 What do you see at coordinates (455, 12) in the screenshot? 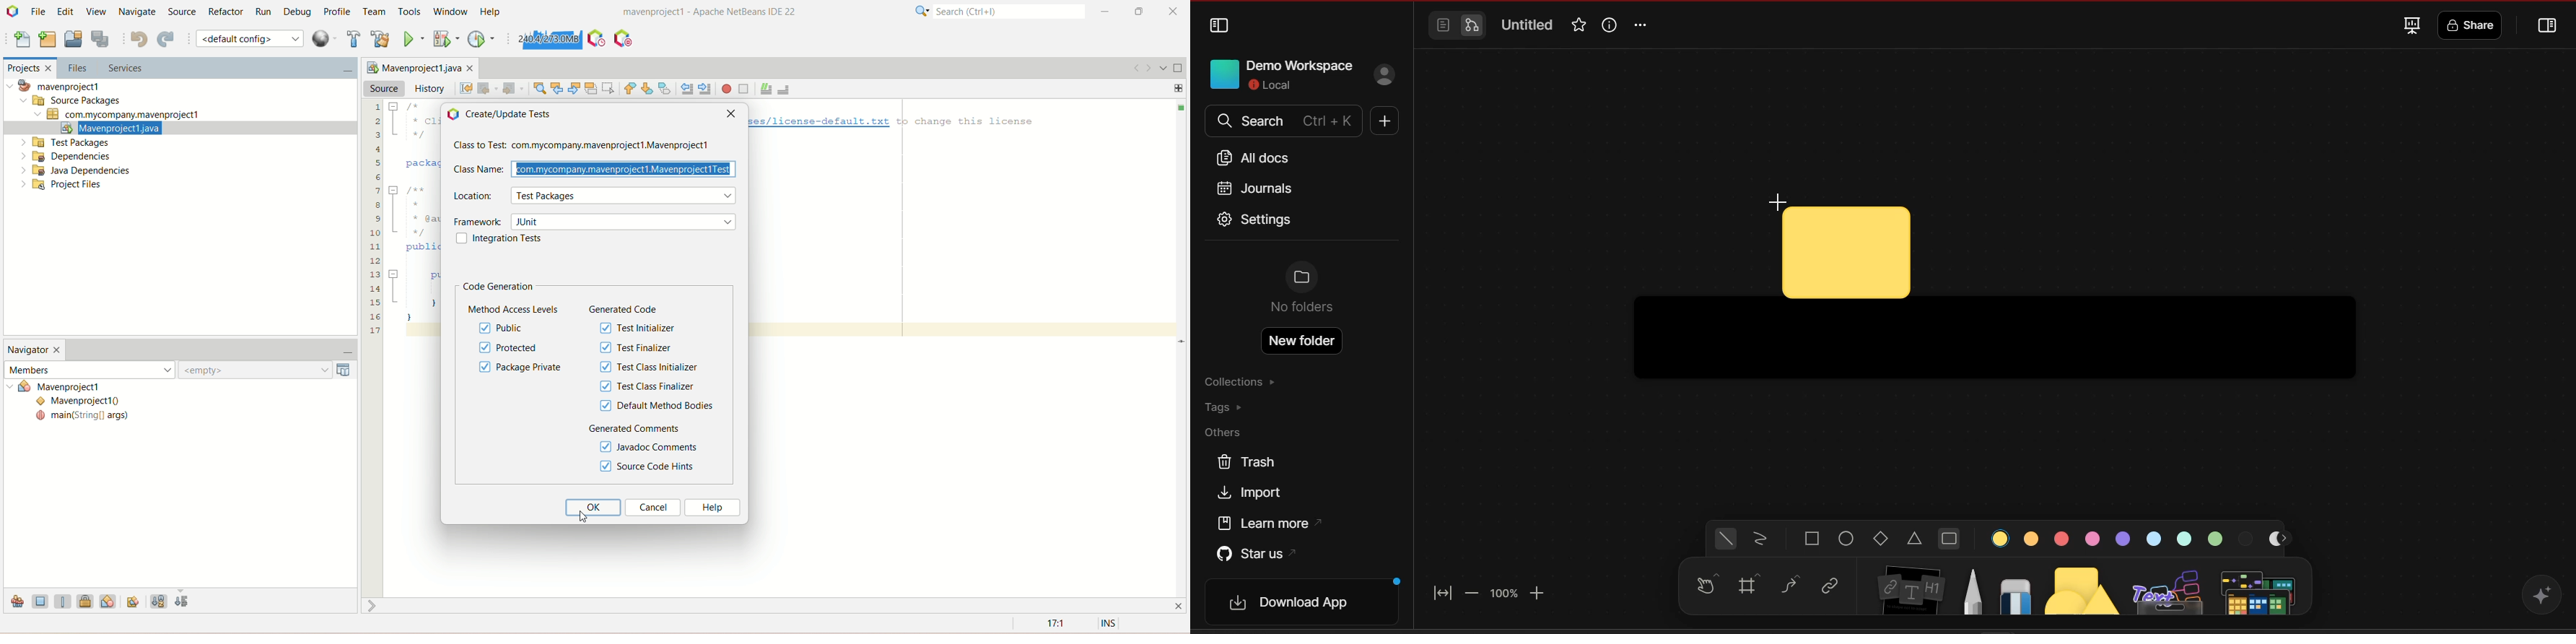
I see `window` at bounding box center [455, 12].